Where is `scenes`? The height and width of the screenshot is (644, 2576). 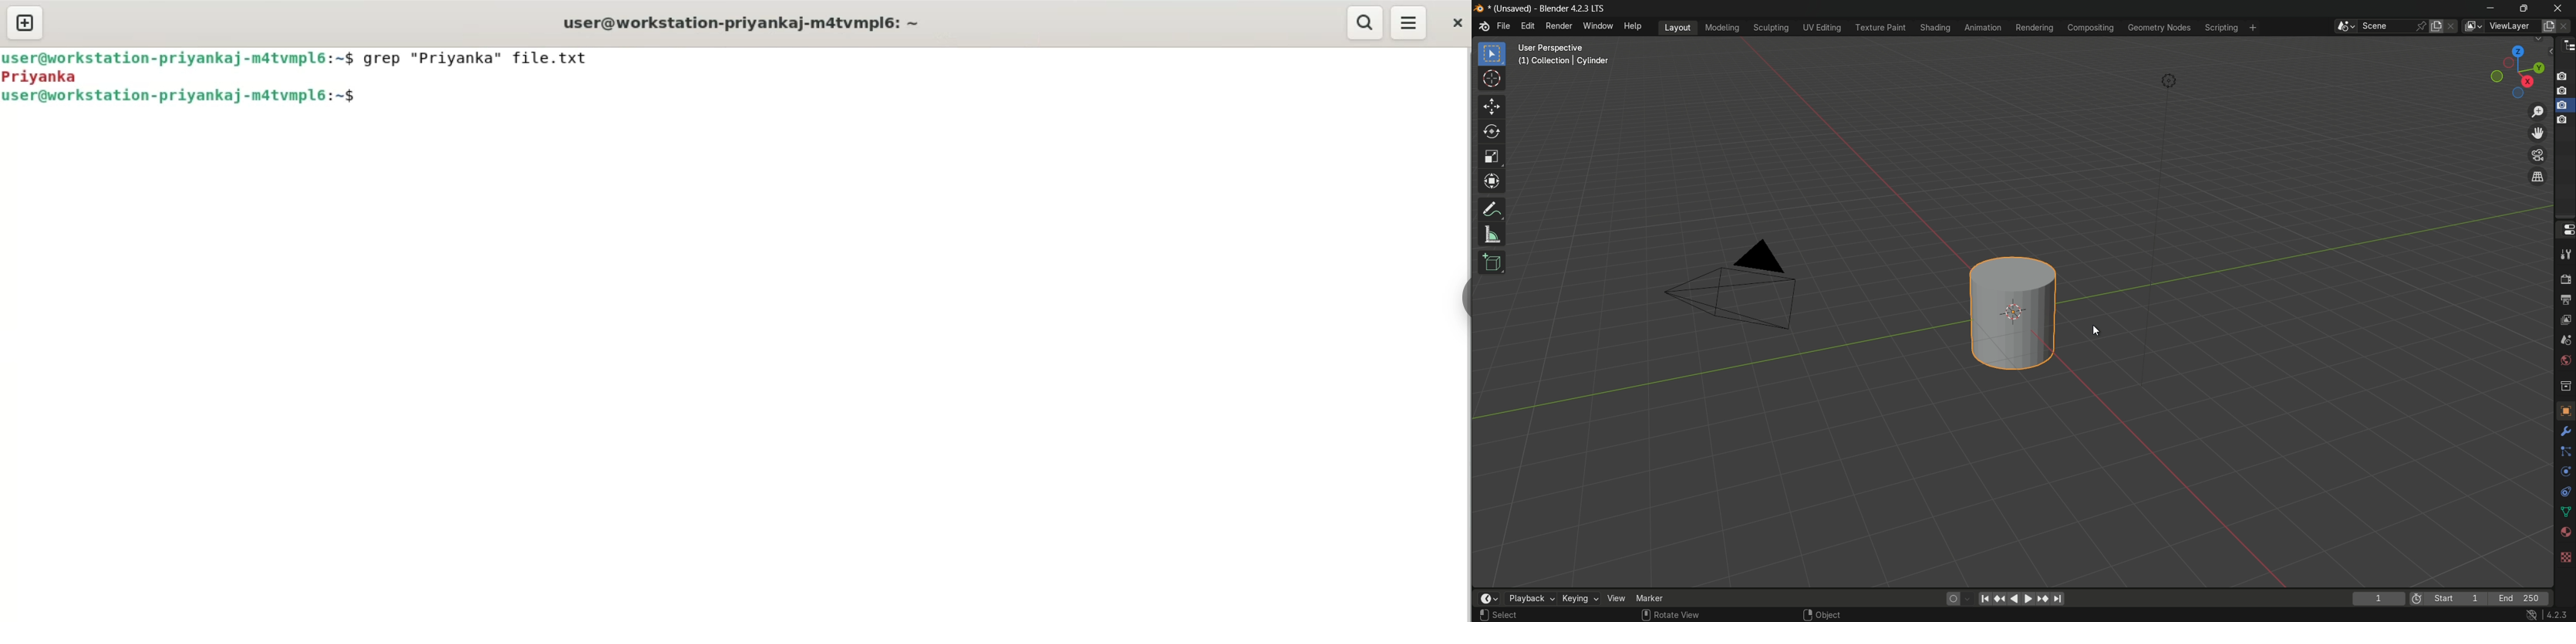 scenes is located at coordinates (2566, 340).